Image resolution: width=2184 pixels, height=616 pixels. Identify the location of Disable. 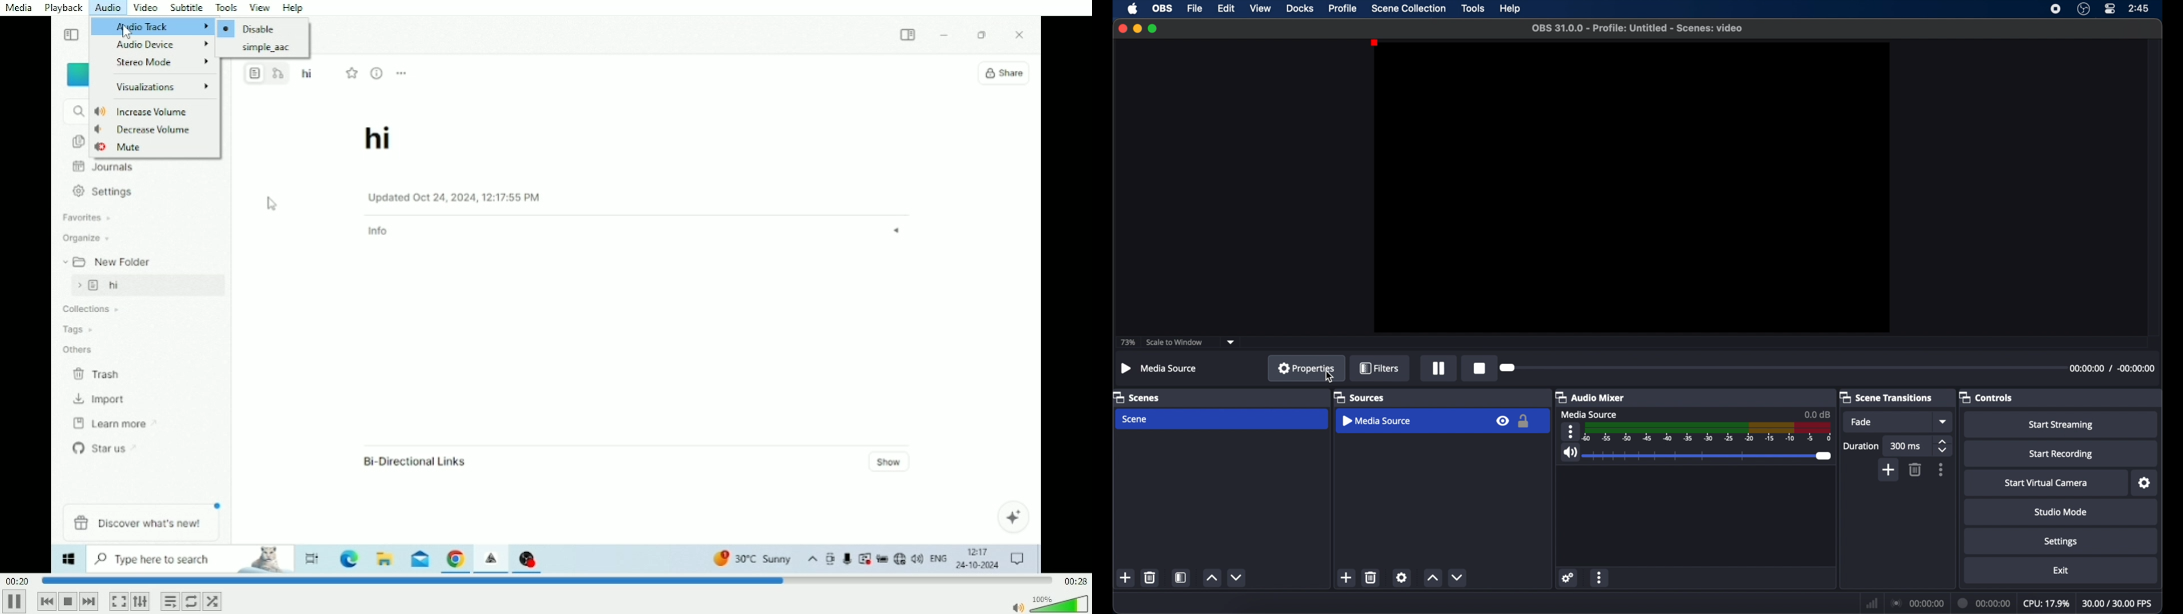
(250, 28).